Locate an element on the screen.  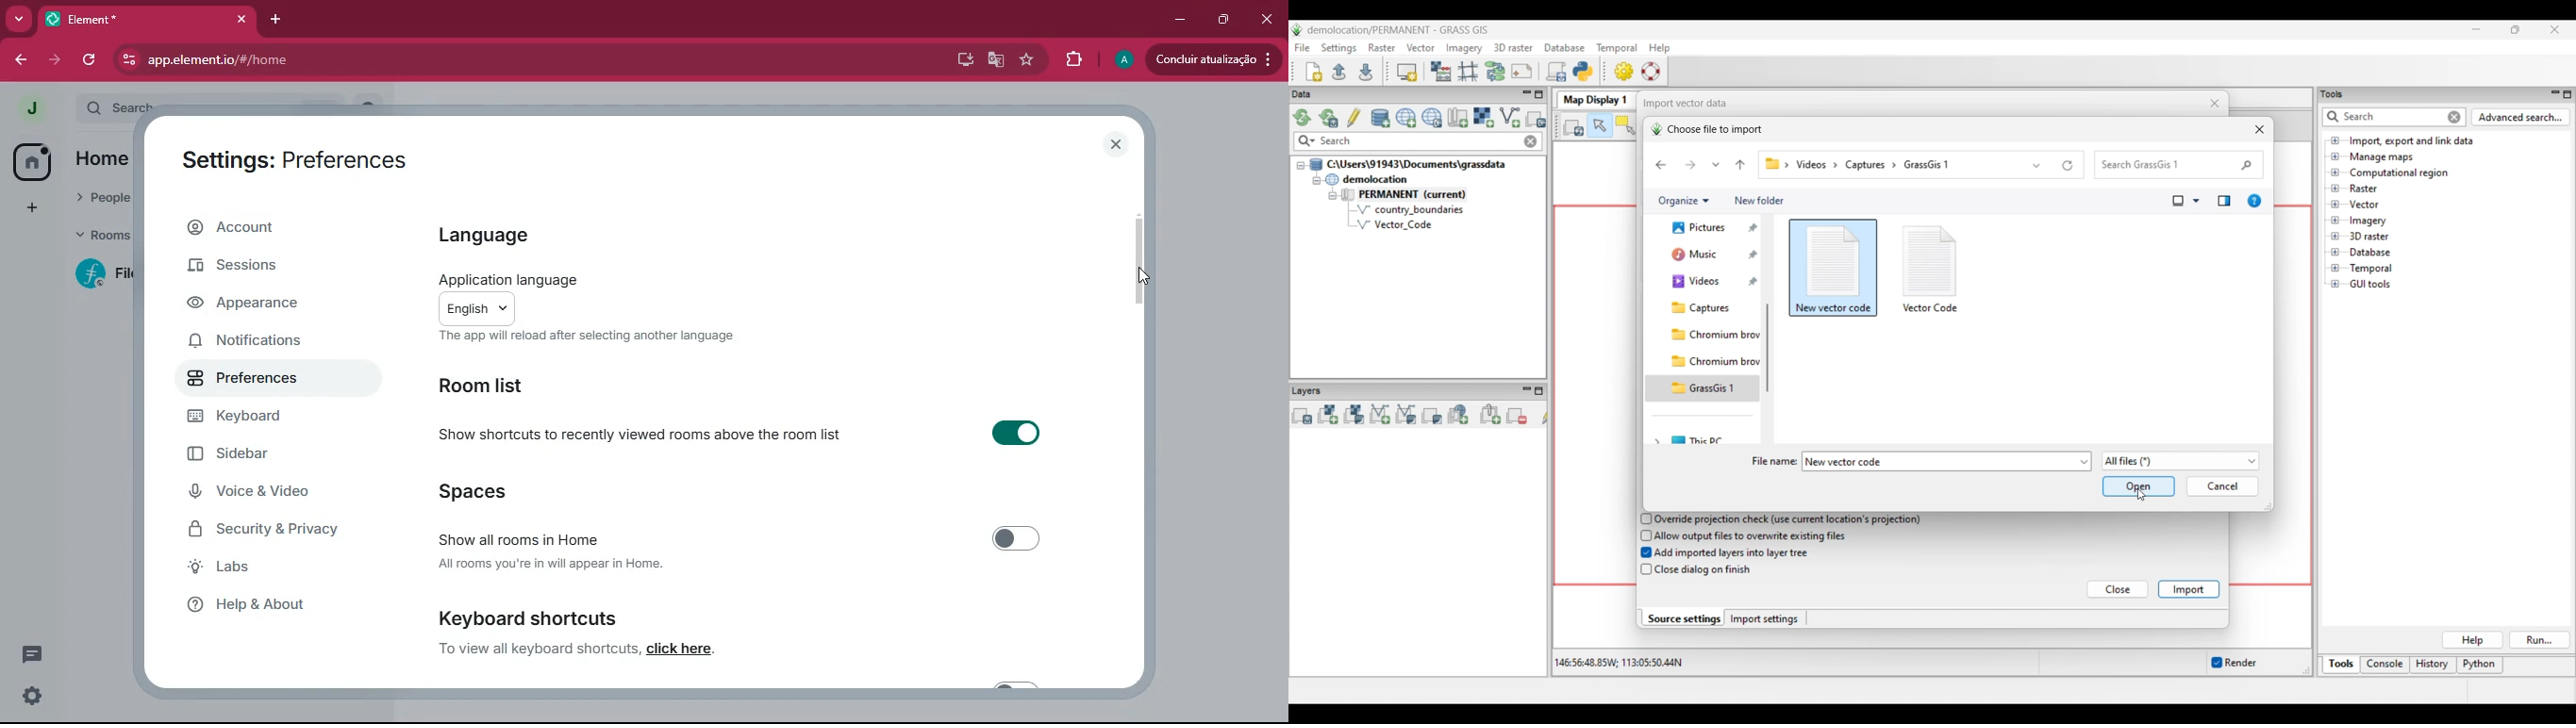
spaces is located at coordinates (474, 493).